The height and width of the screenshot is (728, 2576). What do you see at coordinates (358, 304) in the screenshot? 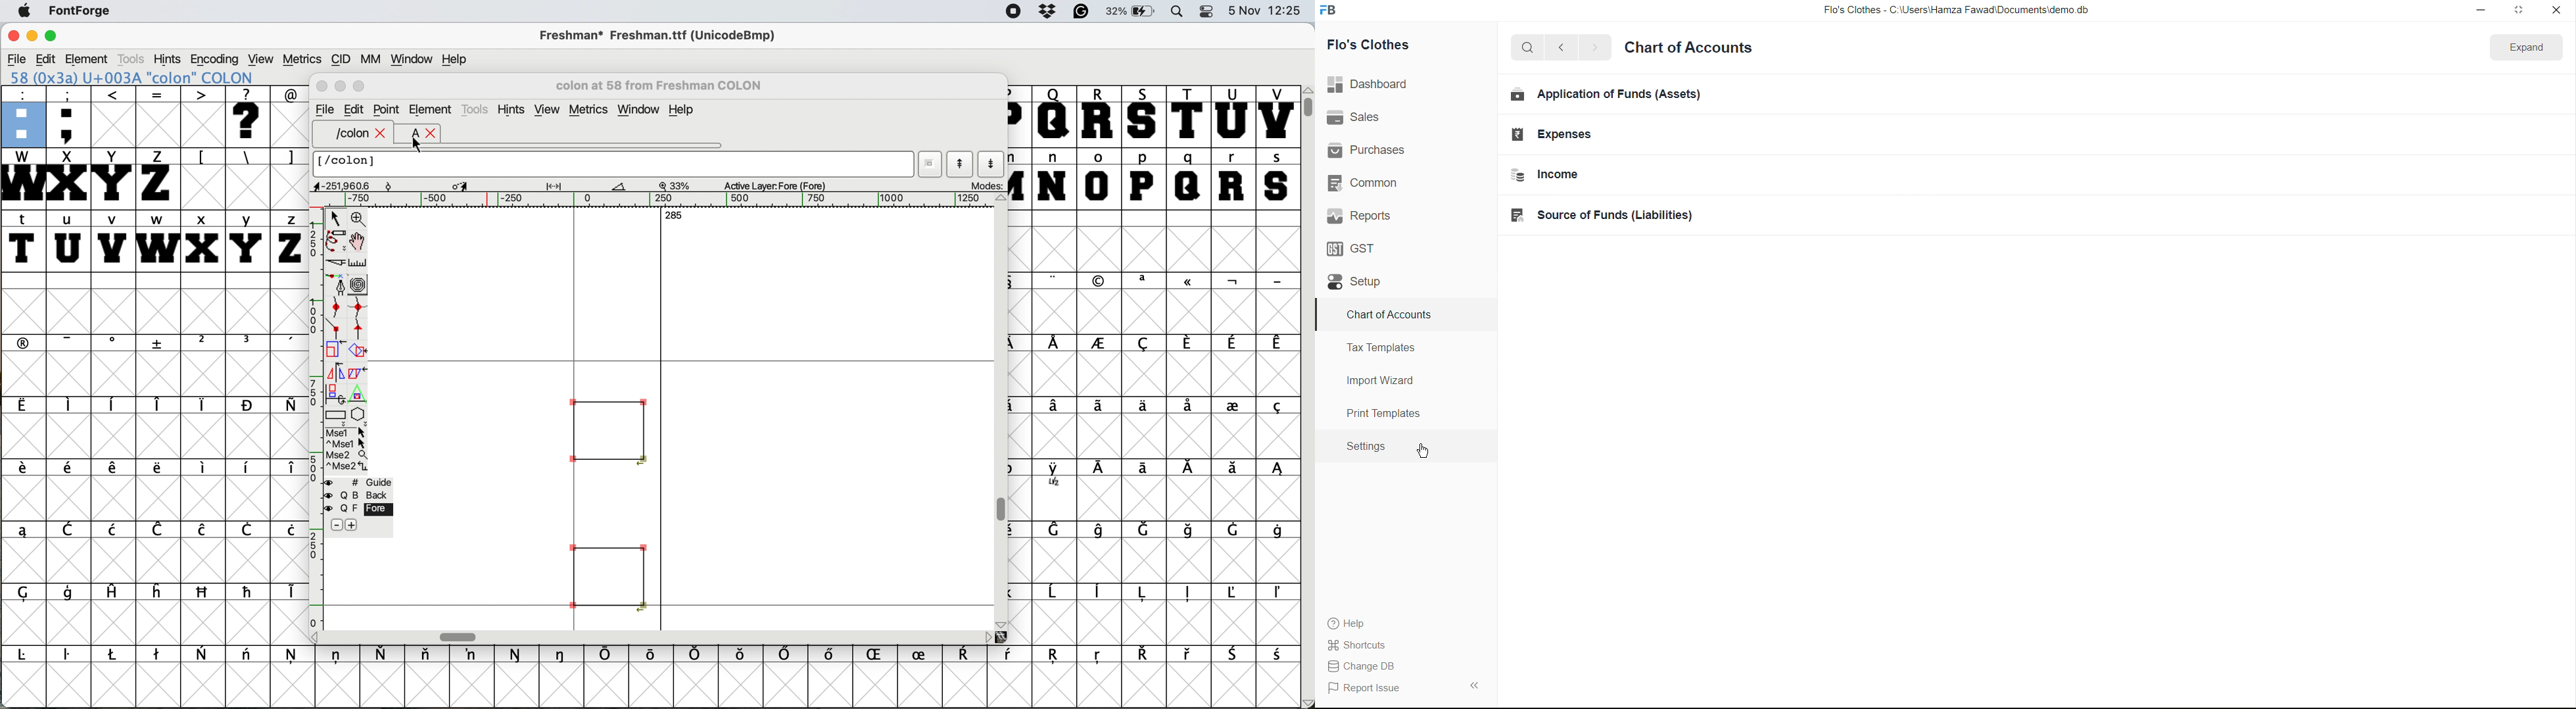
I see `add a curve point horizontal or vertical` at bounding box center [358, 304].